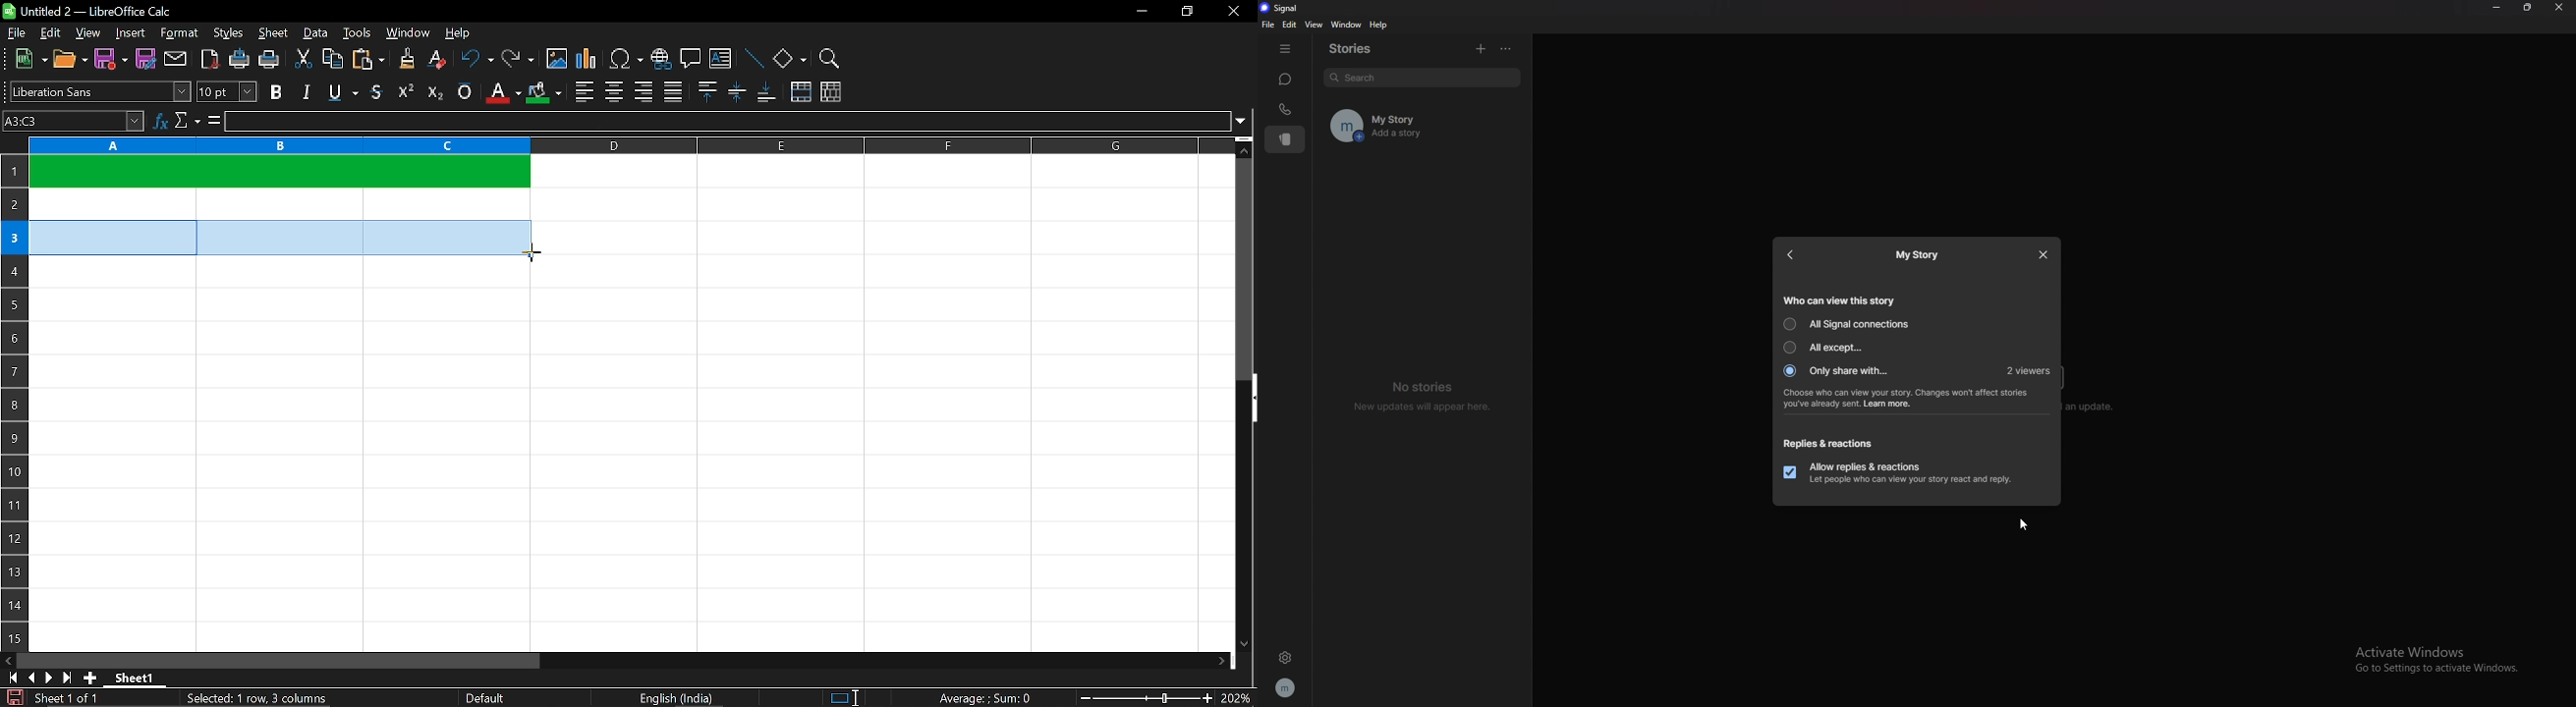 This screenshot has width=2576, height=728. I want to click on input line, so click(726, 122).